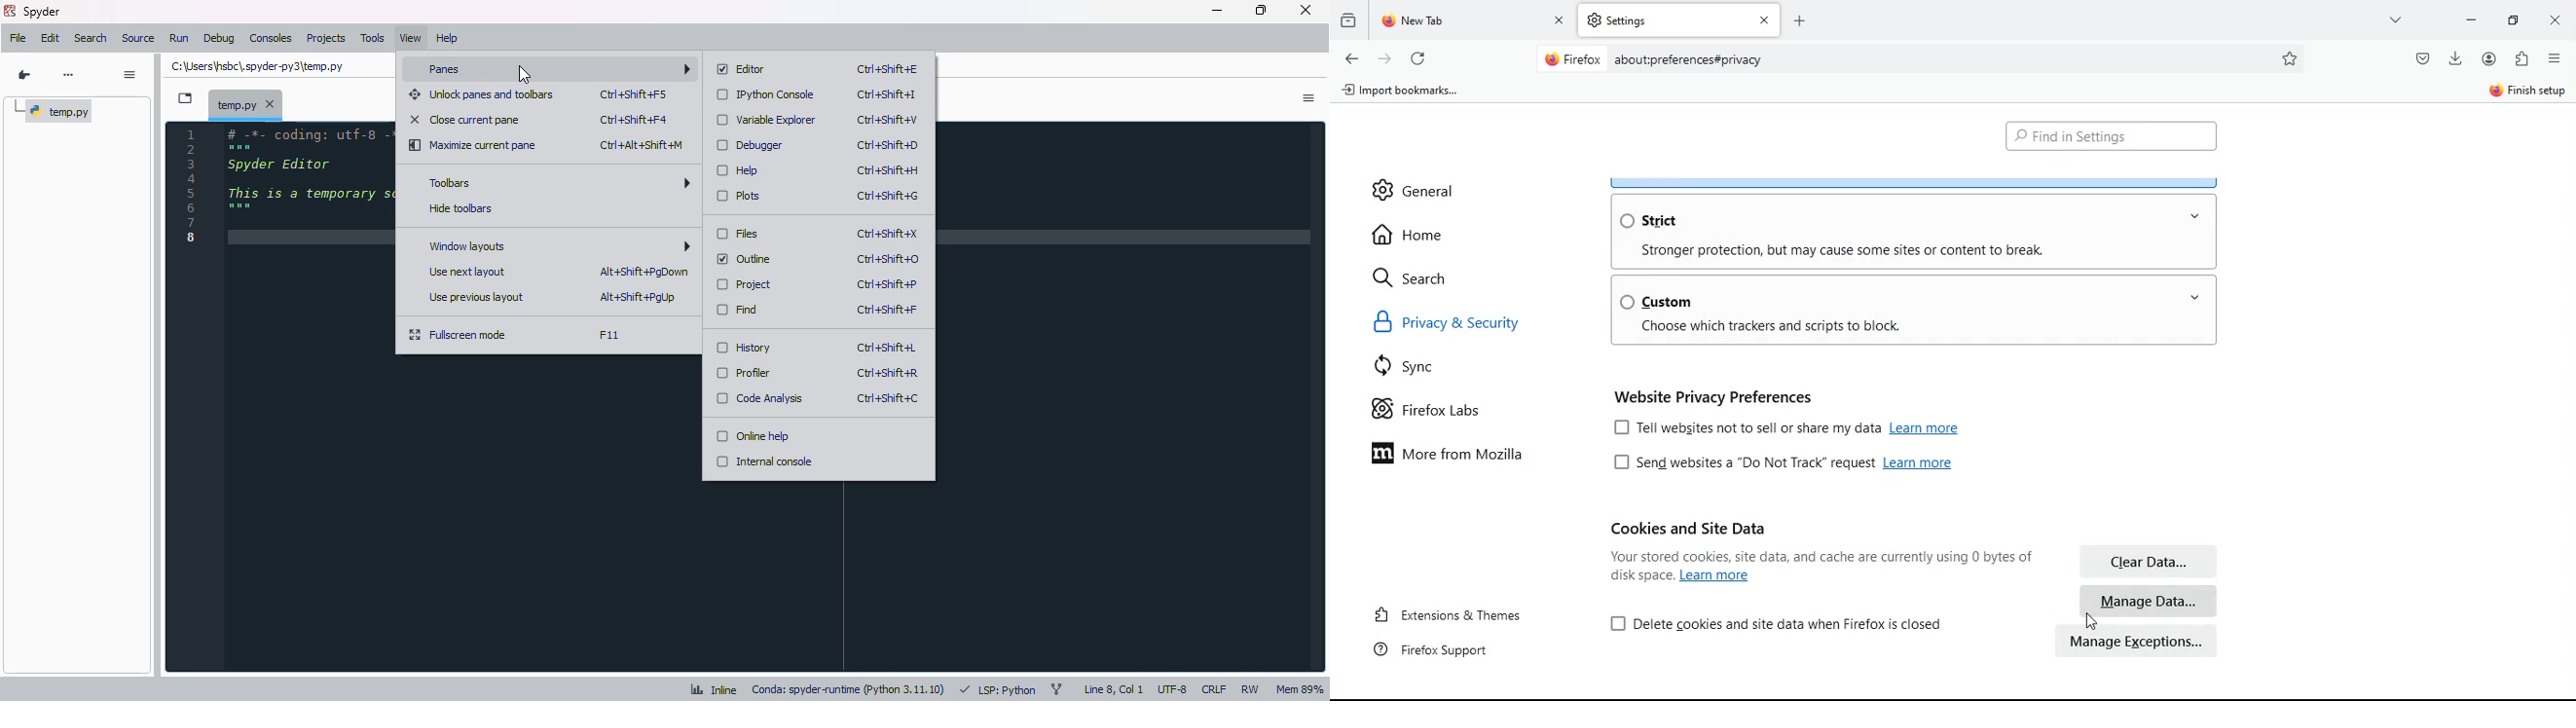 This screenshot has height=728, width=2576. I want to click on forward, so click(1385, 58).